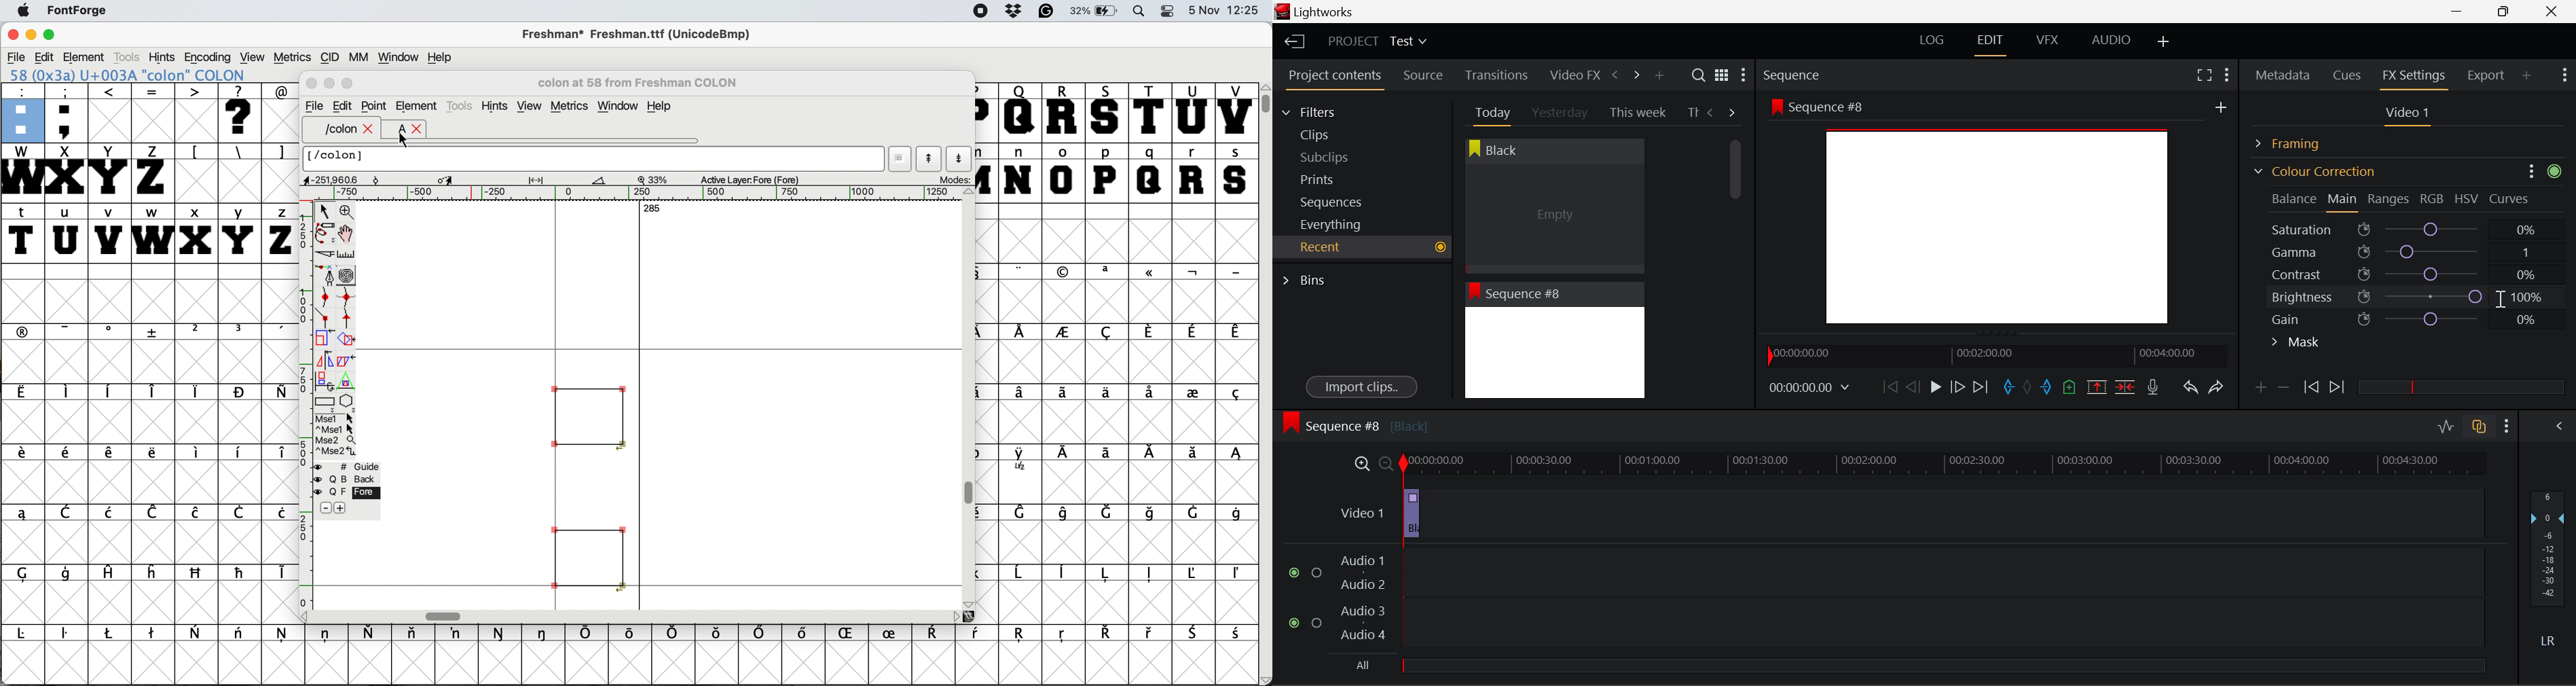 The height and width of the screenshot is (700, 2576). Describe the element at coordinates (2556, 171) in the screenshot. I see `icon` at that location.